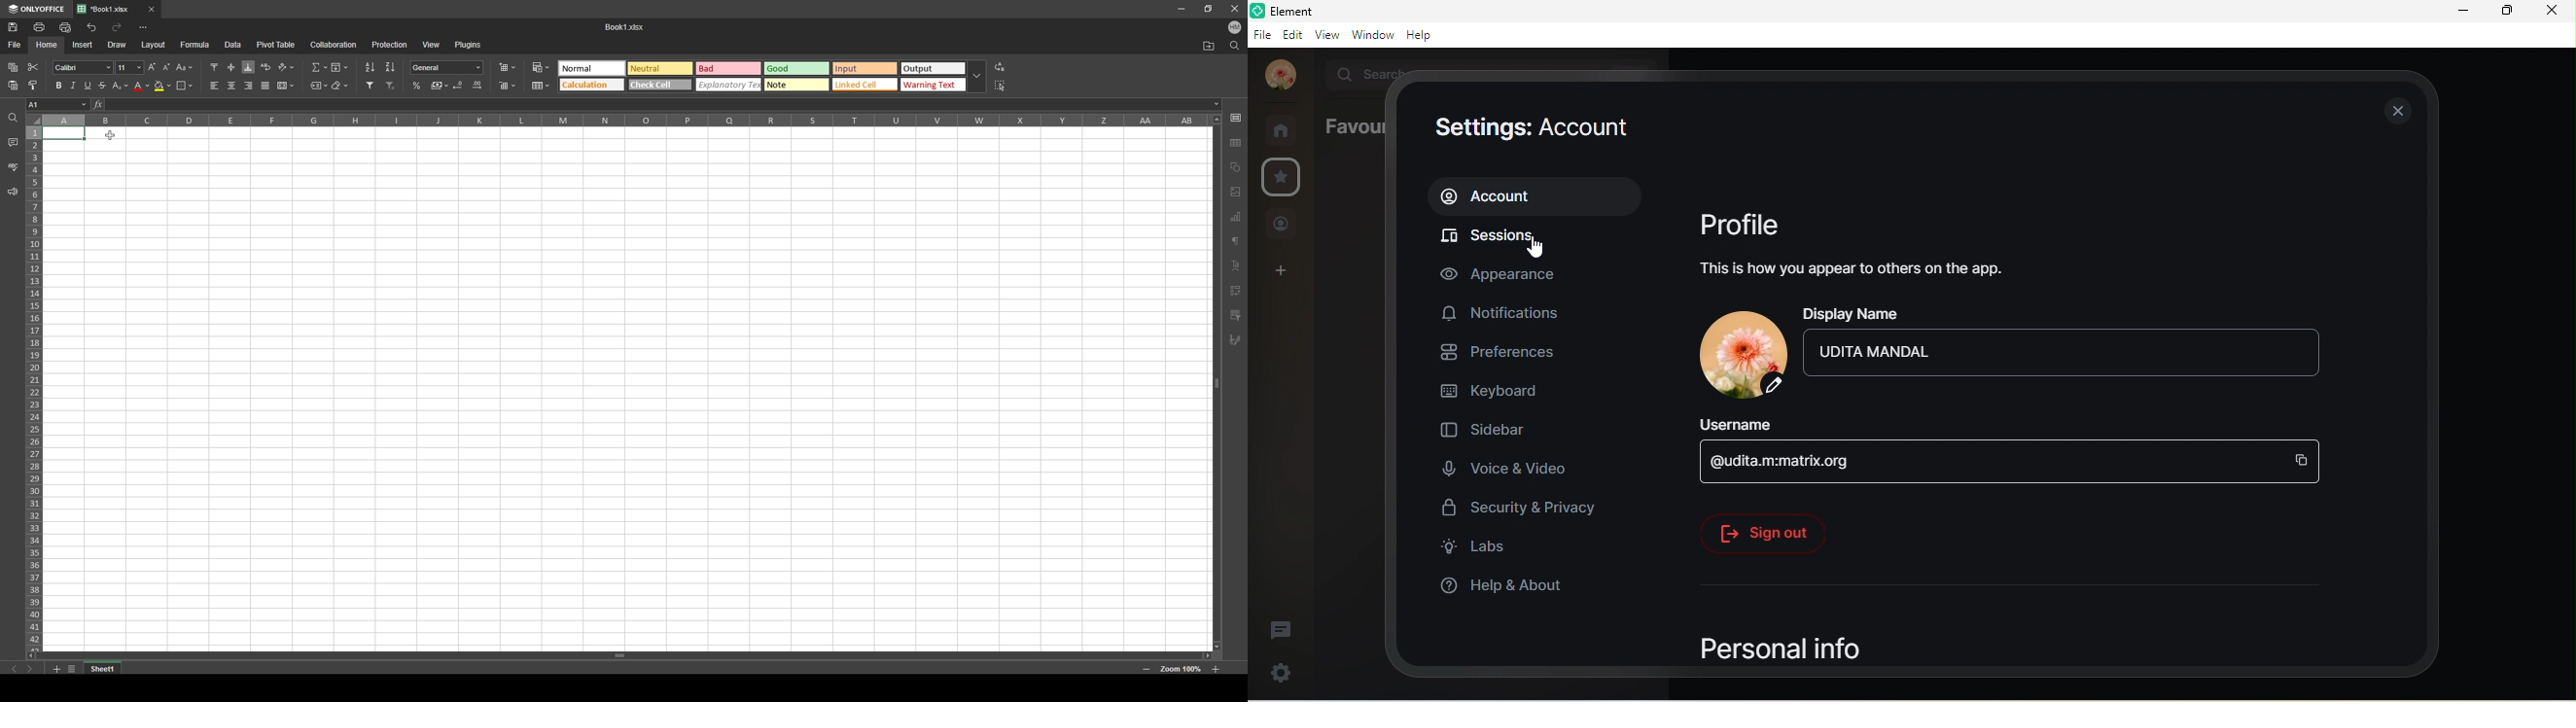  What do you see at coordinates (1531, 238) in the screenshot?
I see `sessions` at bounding box center [1531, 238].